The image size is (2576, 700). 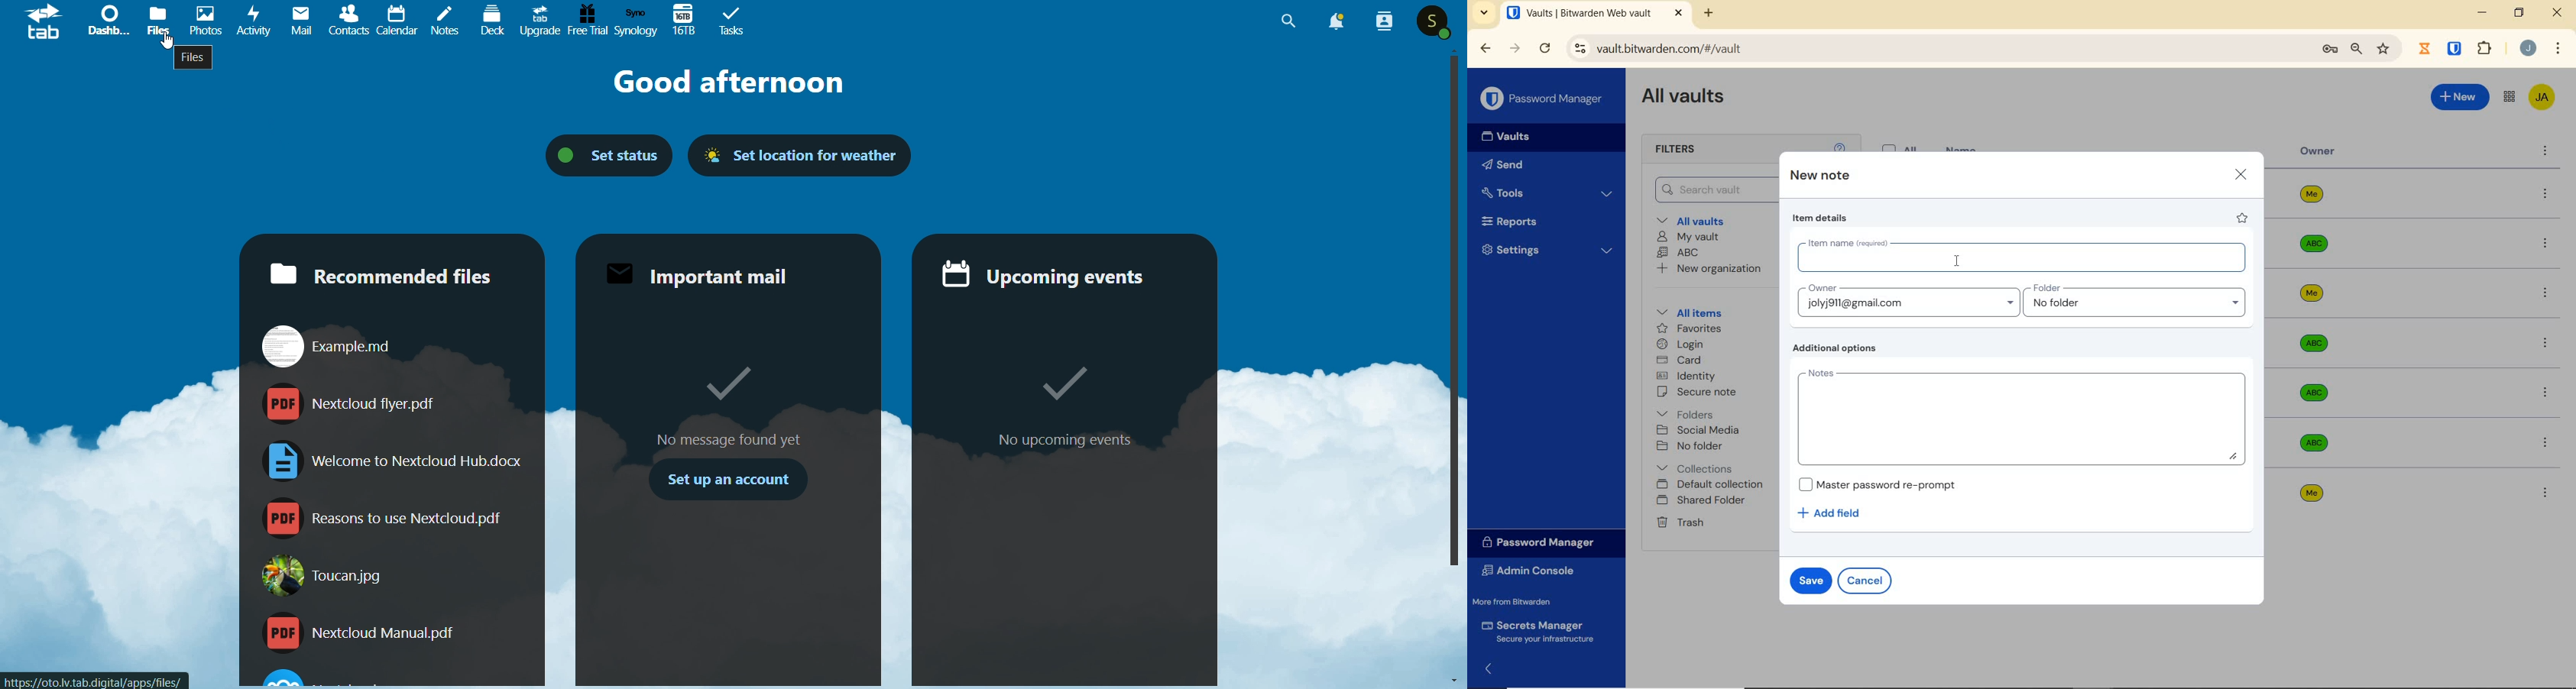 I want to click on Input item name, so click(x=2020, y=257).